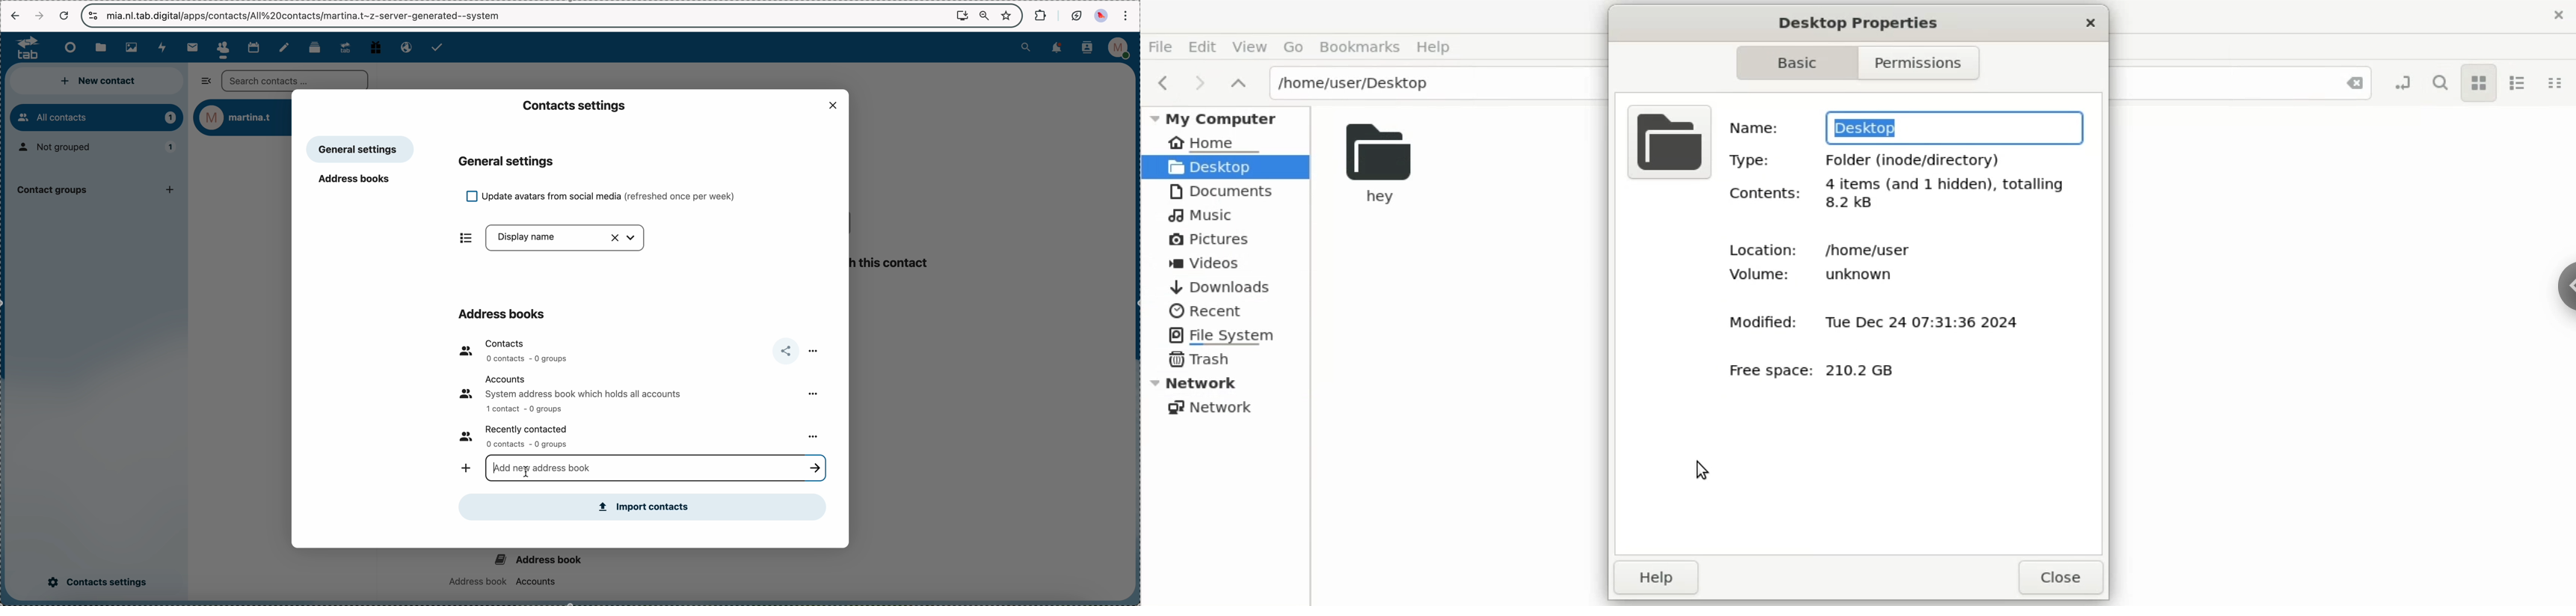  I want to click on tasks, so click(441, 49).